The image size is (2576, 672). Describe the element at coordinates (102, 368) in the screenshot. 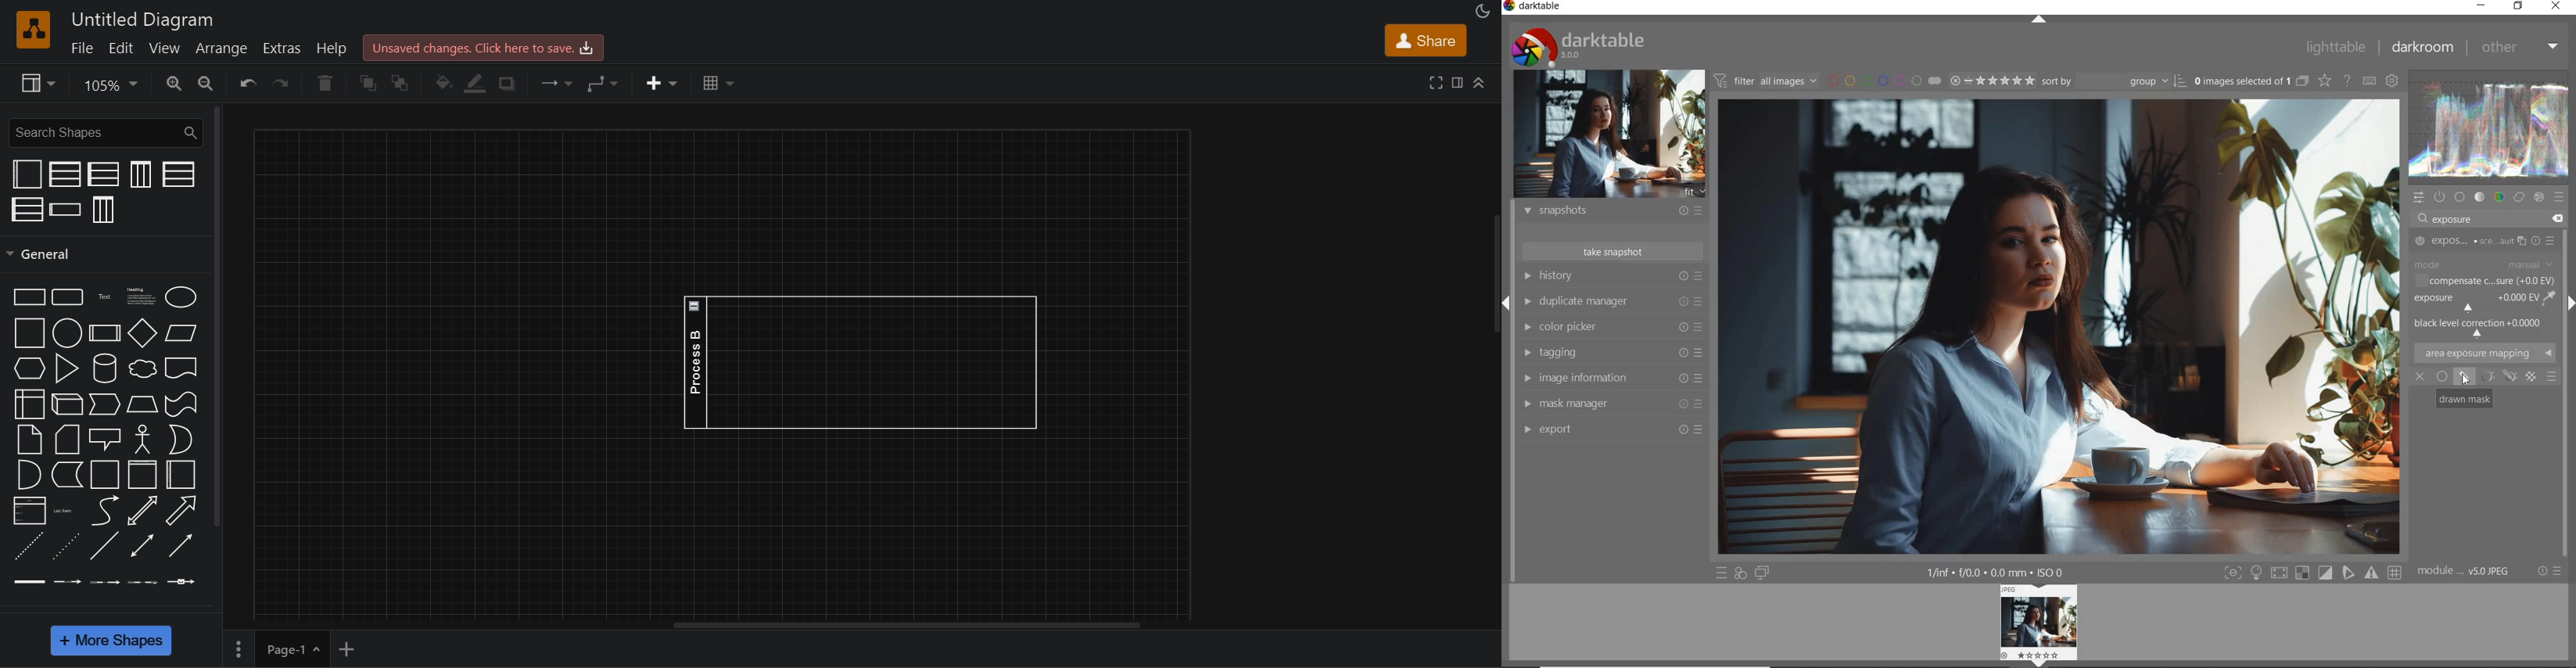

I see `cylinder` at that location.